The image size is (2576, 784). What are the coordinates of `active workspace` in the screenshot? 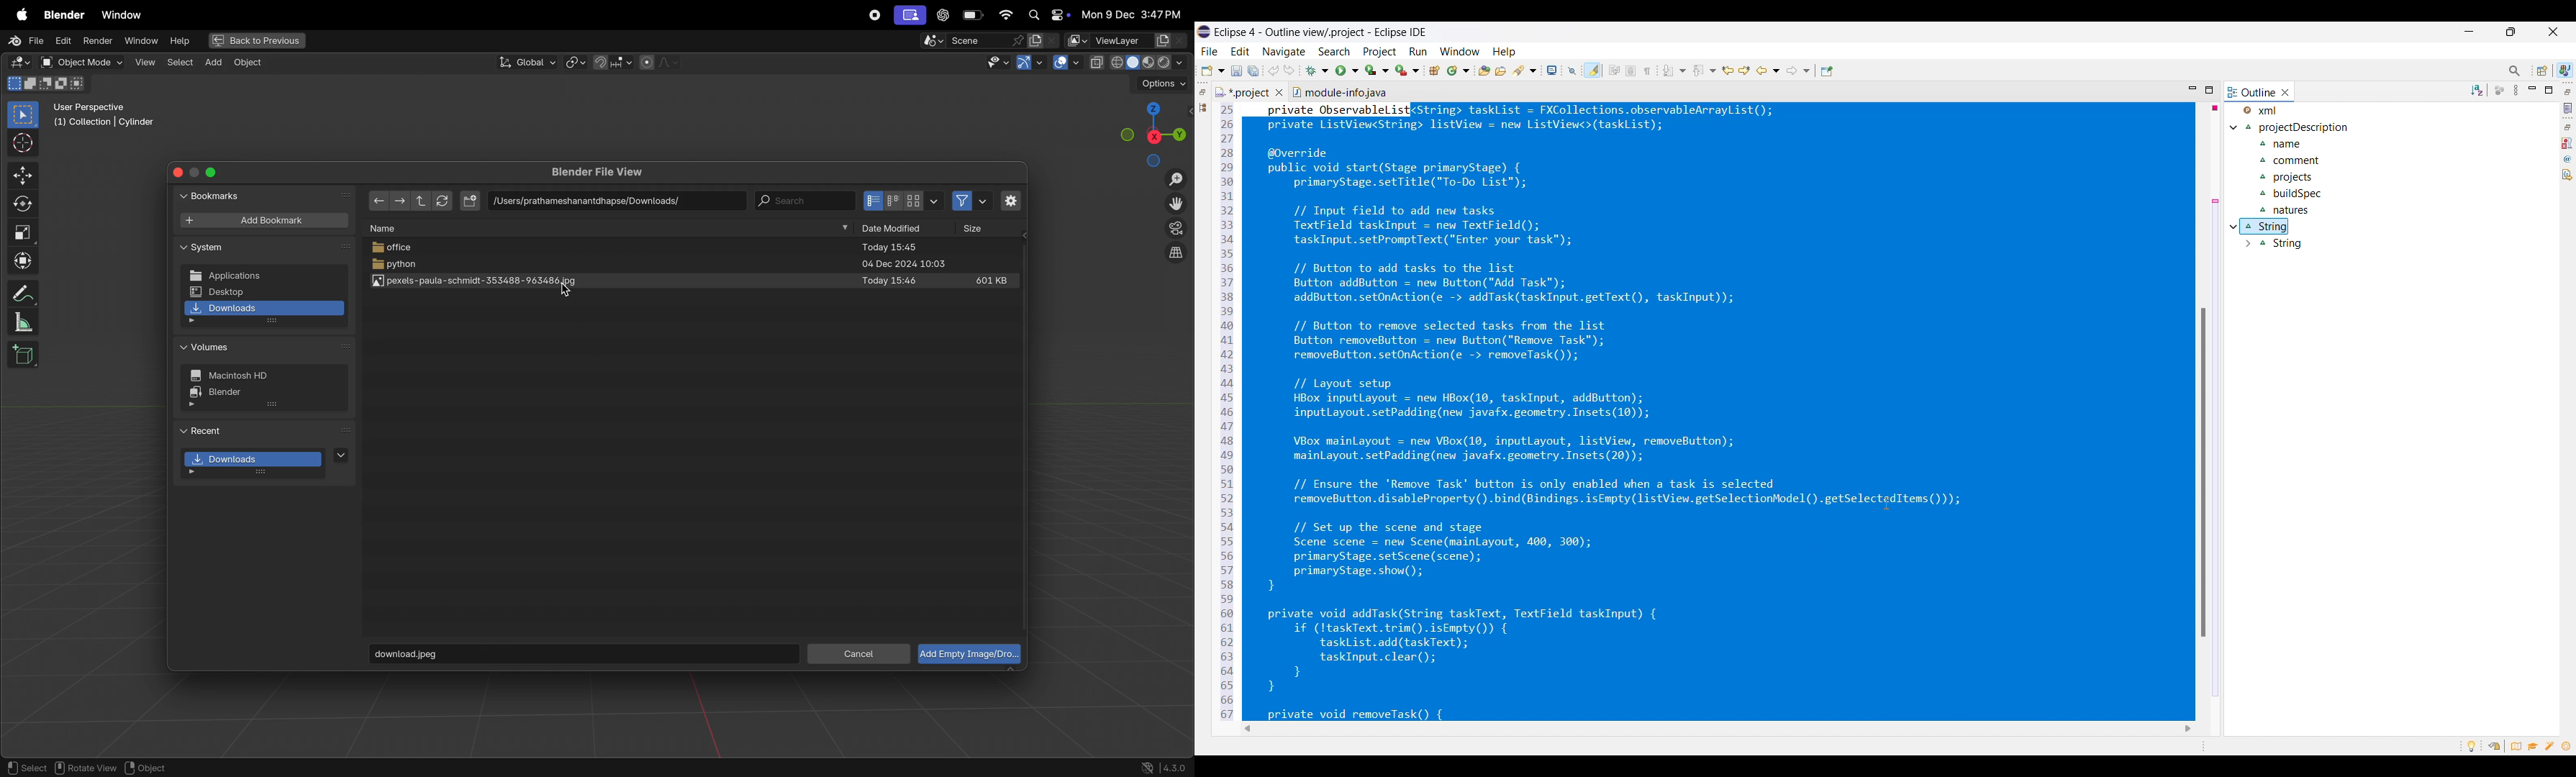 It's located at (1045, 40).